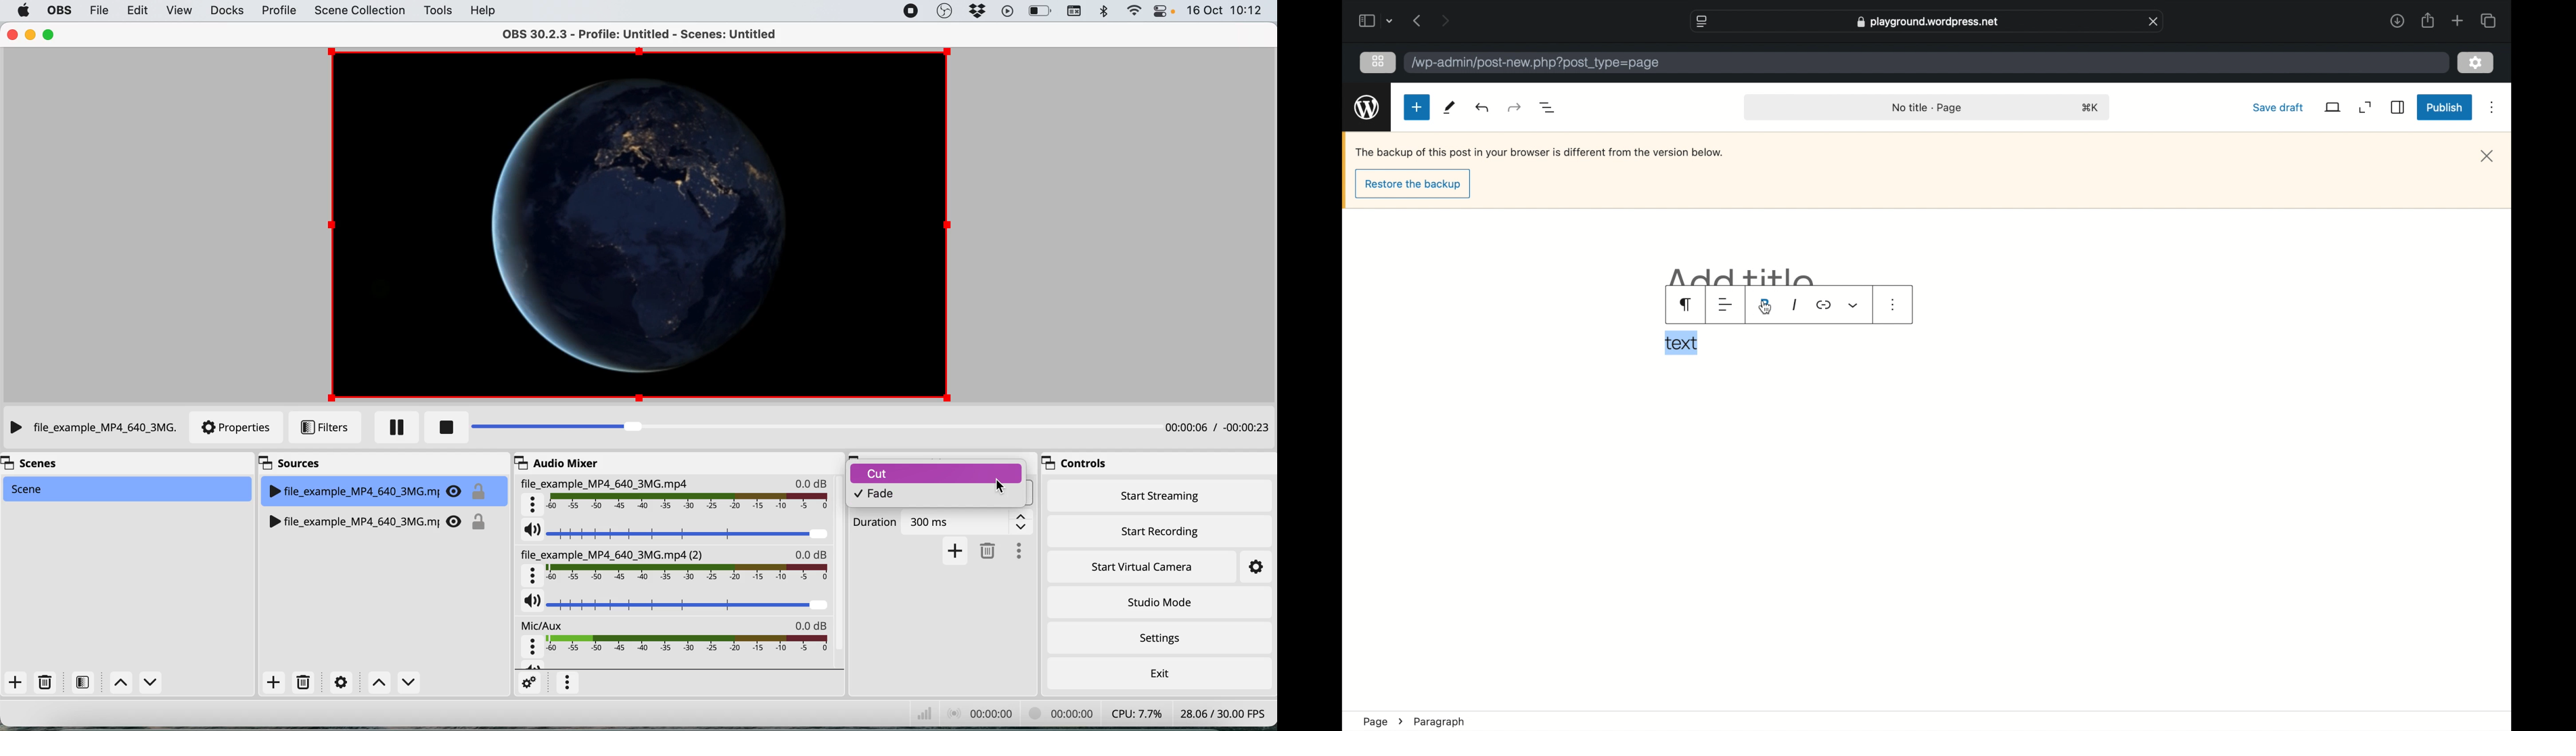 Image resolution: width=2576 pixels, height=756 pixels. I want to click on file_example_MP4_640_3MG.mp4(2), so click(674, 565).